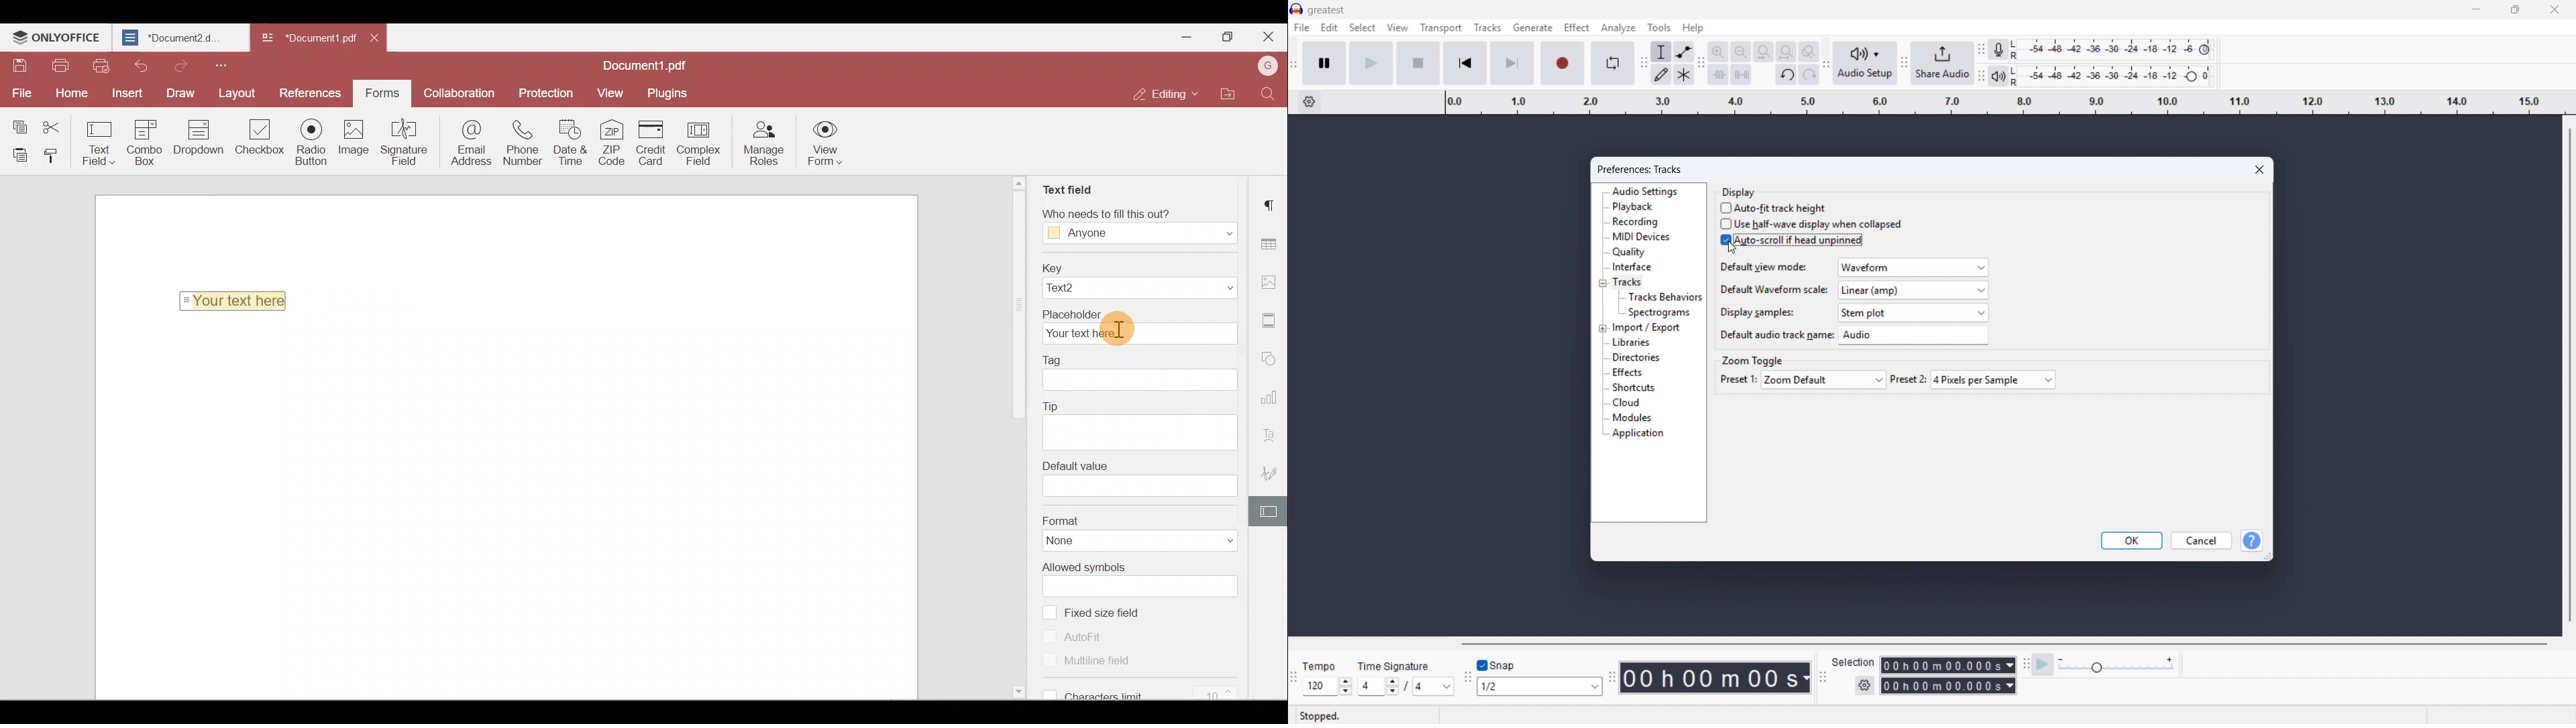 The image size is (2576, 728). Describe the element at coordinates (2555, 9) in the screenshot. I see `Close ` at that location.